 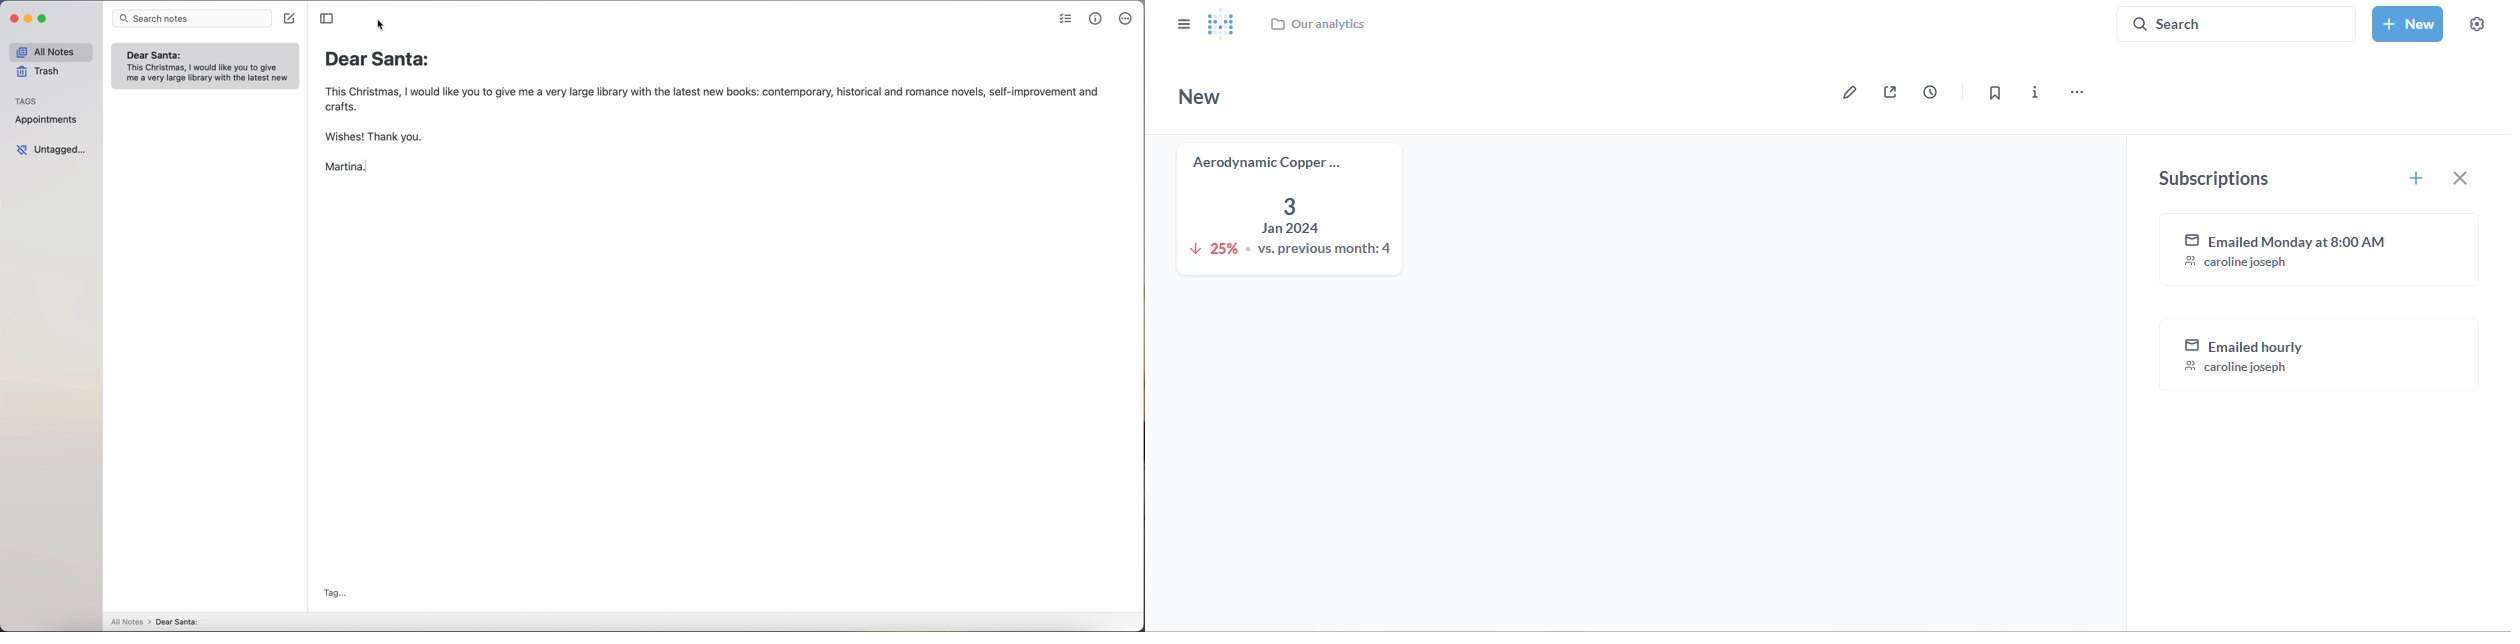 I want to click on appointments, so click(x=47, y=121).